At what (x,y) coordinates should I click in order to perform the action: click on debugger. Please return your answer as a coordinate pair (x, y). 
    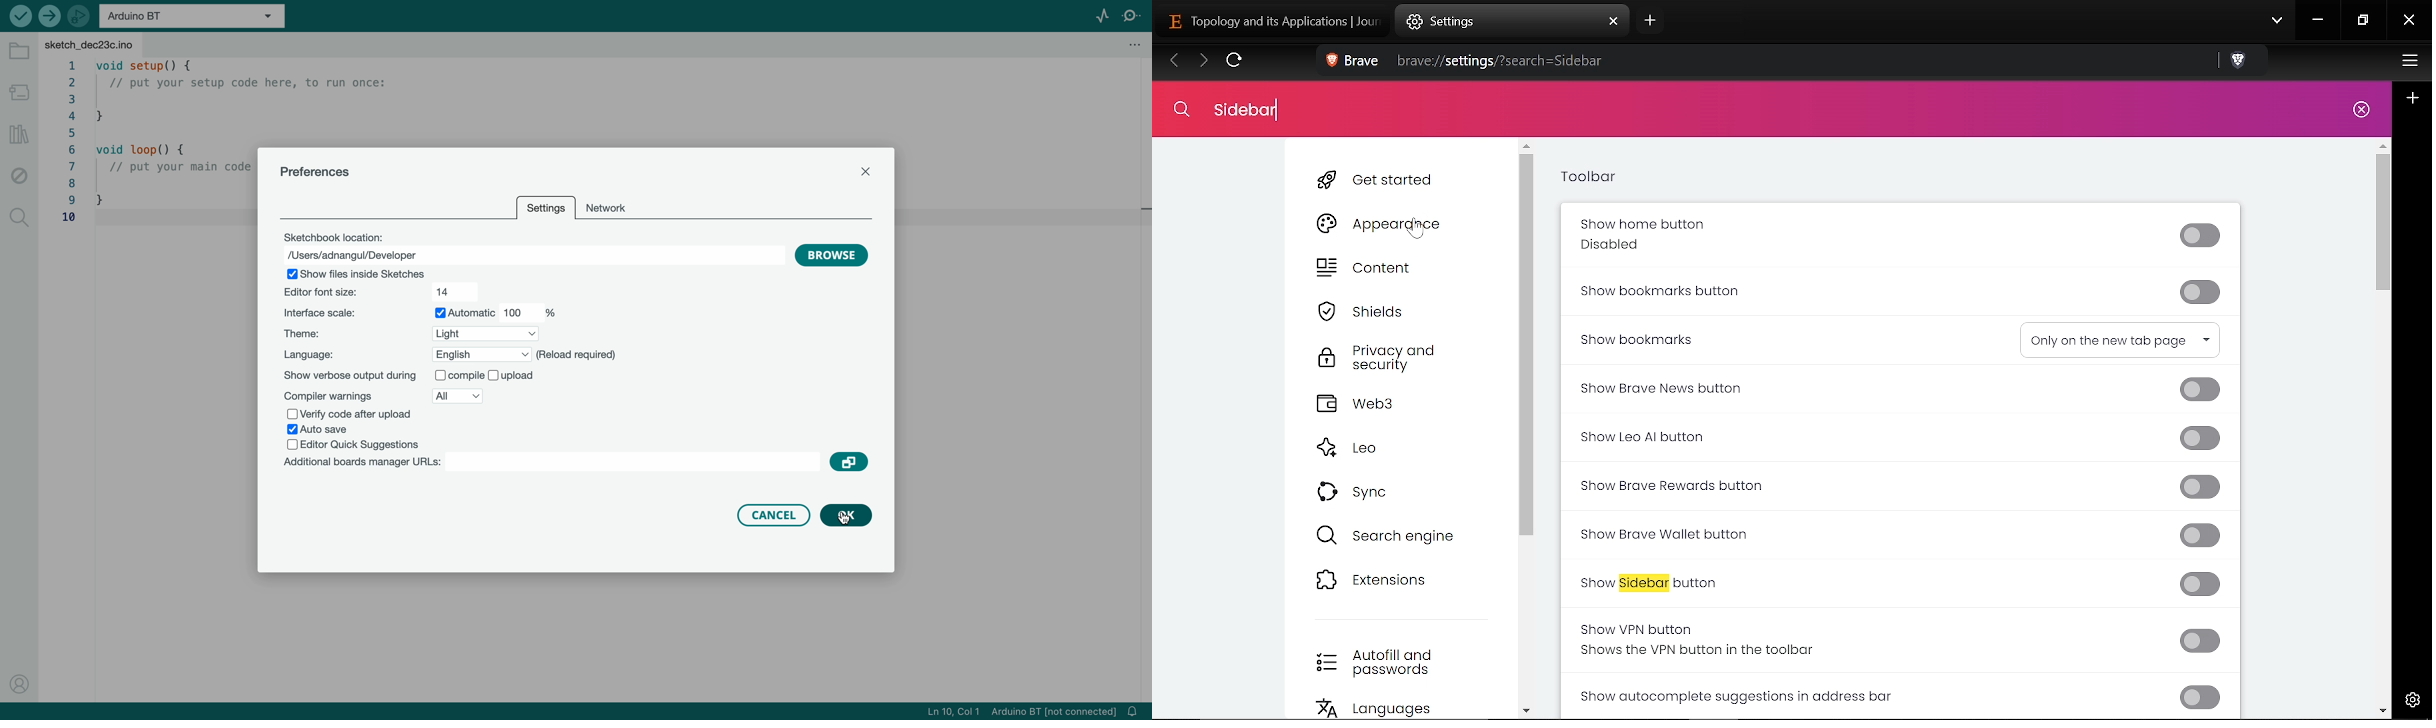
    Looking at the image, I should click on (80, 15).